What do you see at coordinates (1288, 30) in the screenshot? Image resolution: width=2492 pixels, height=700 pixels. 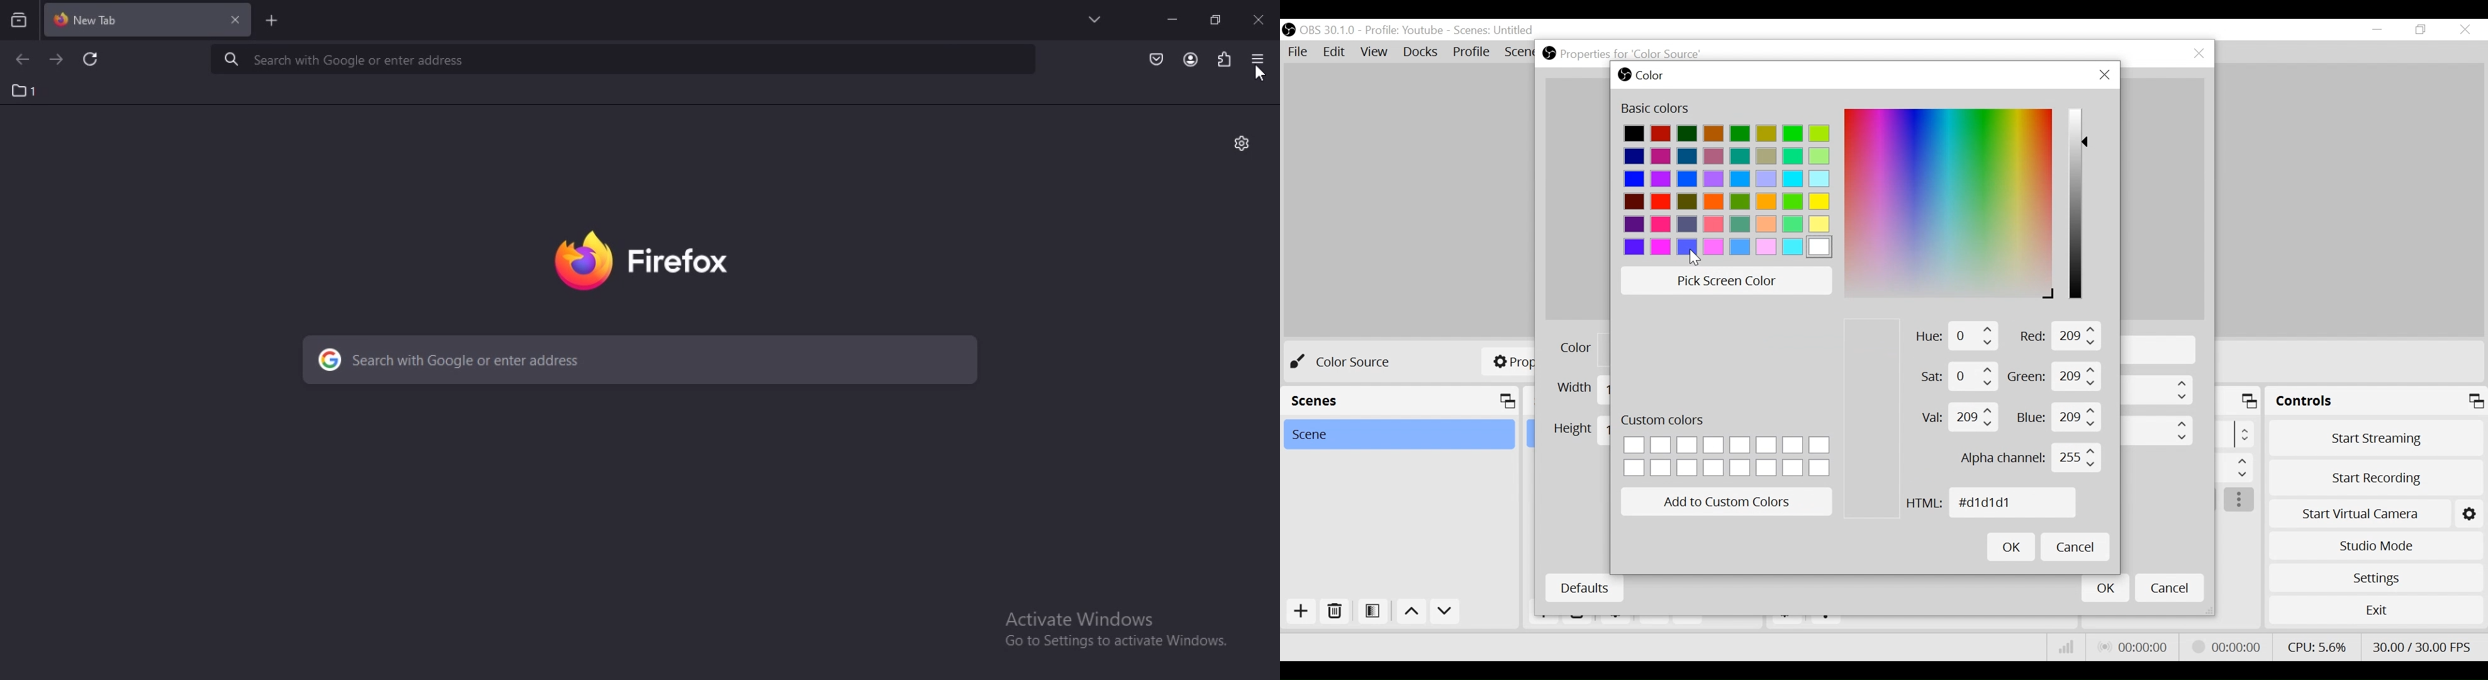 I see `OBS Desktop Icon` at bounding box center [1288, 30].